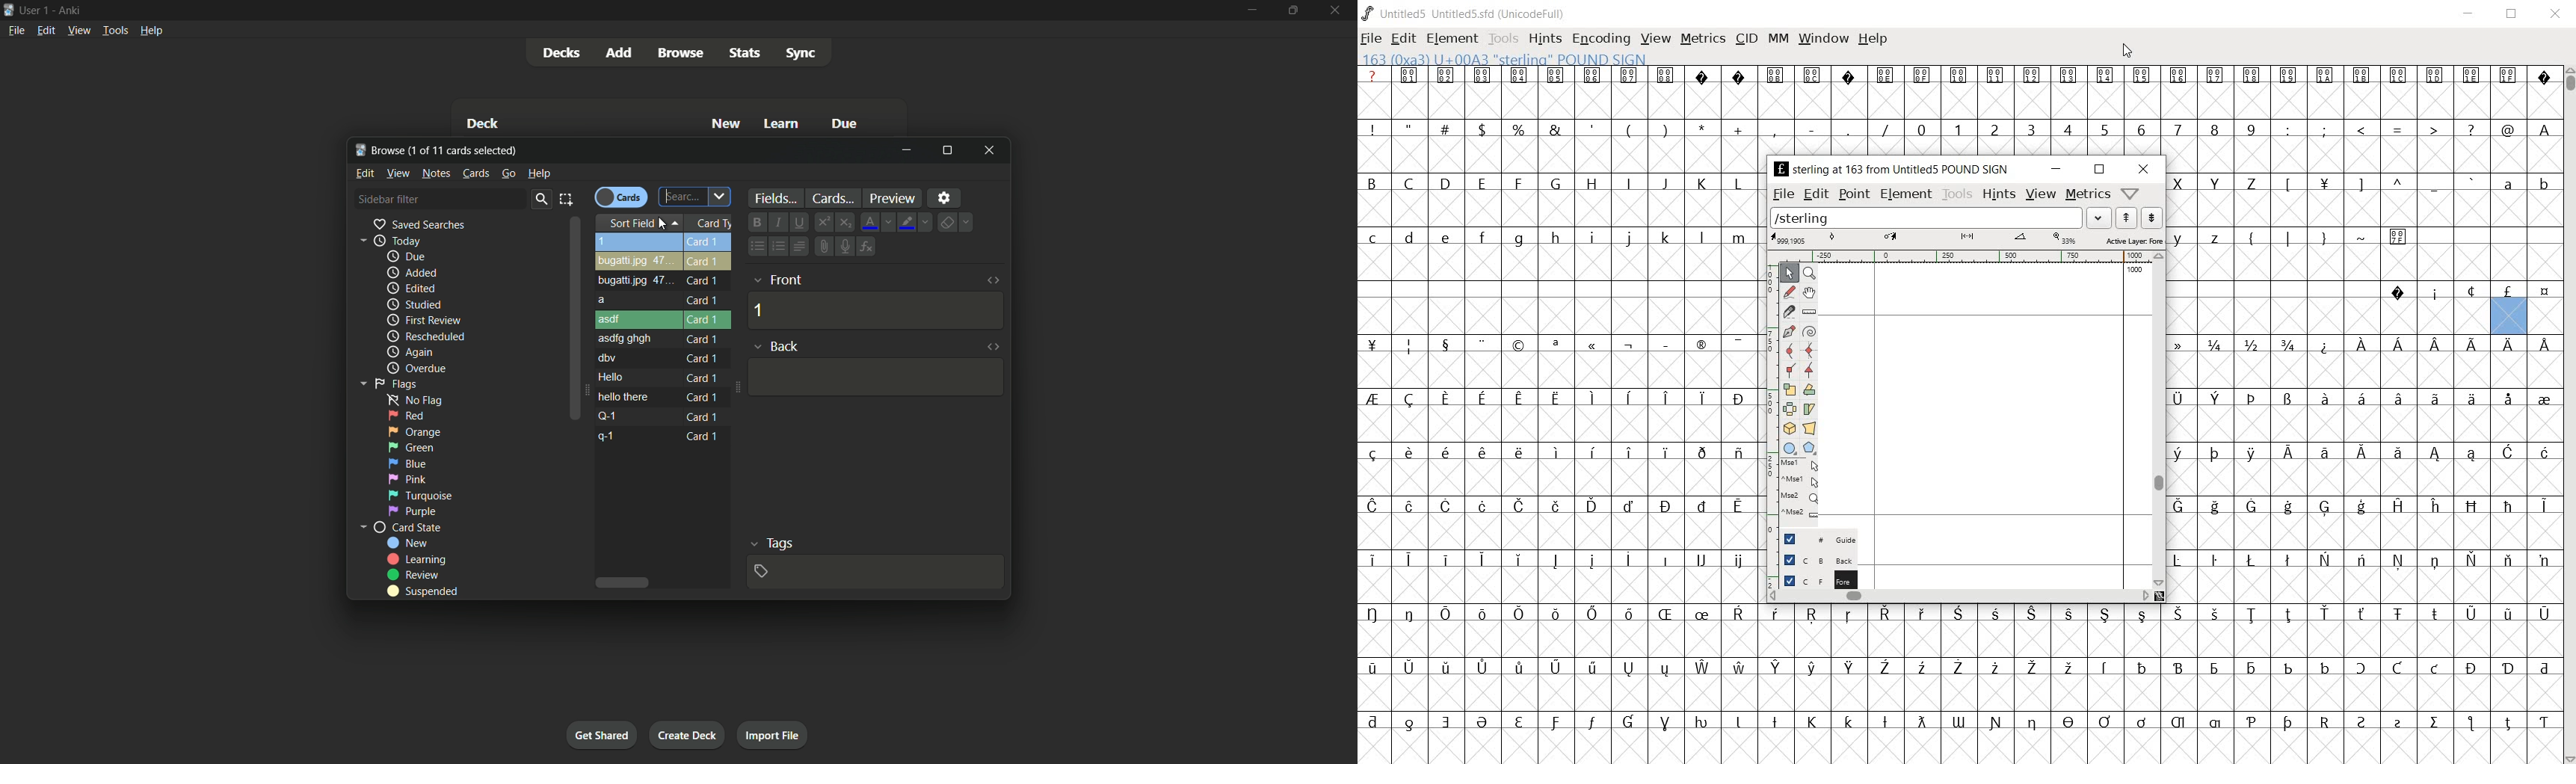  What do you see at coordinates (2286, 129) in the screenshot?
I see `:` at bounding box center [2286, 129].